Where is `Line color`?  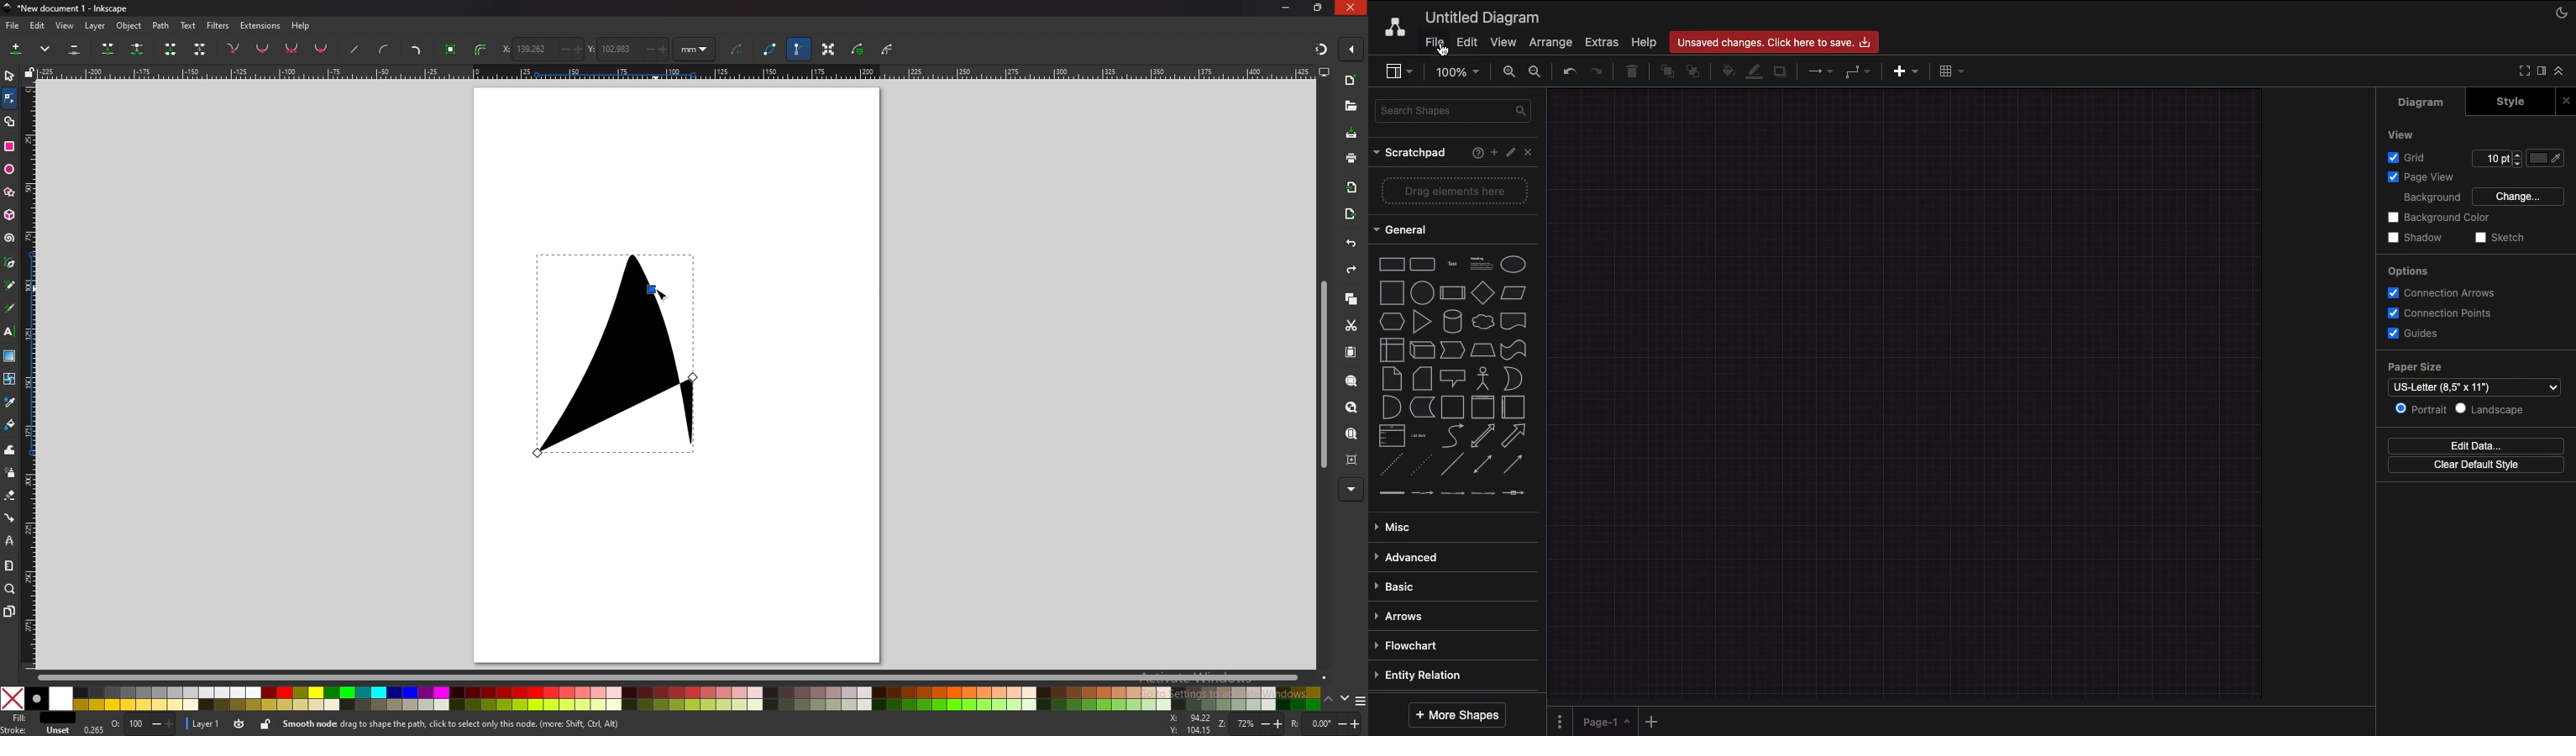 Line color is located at coordinates (1754, 70).